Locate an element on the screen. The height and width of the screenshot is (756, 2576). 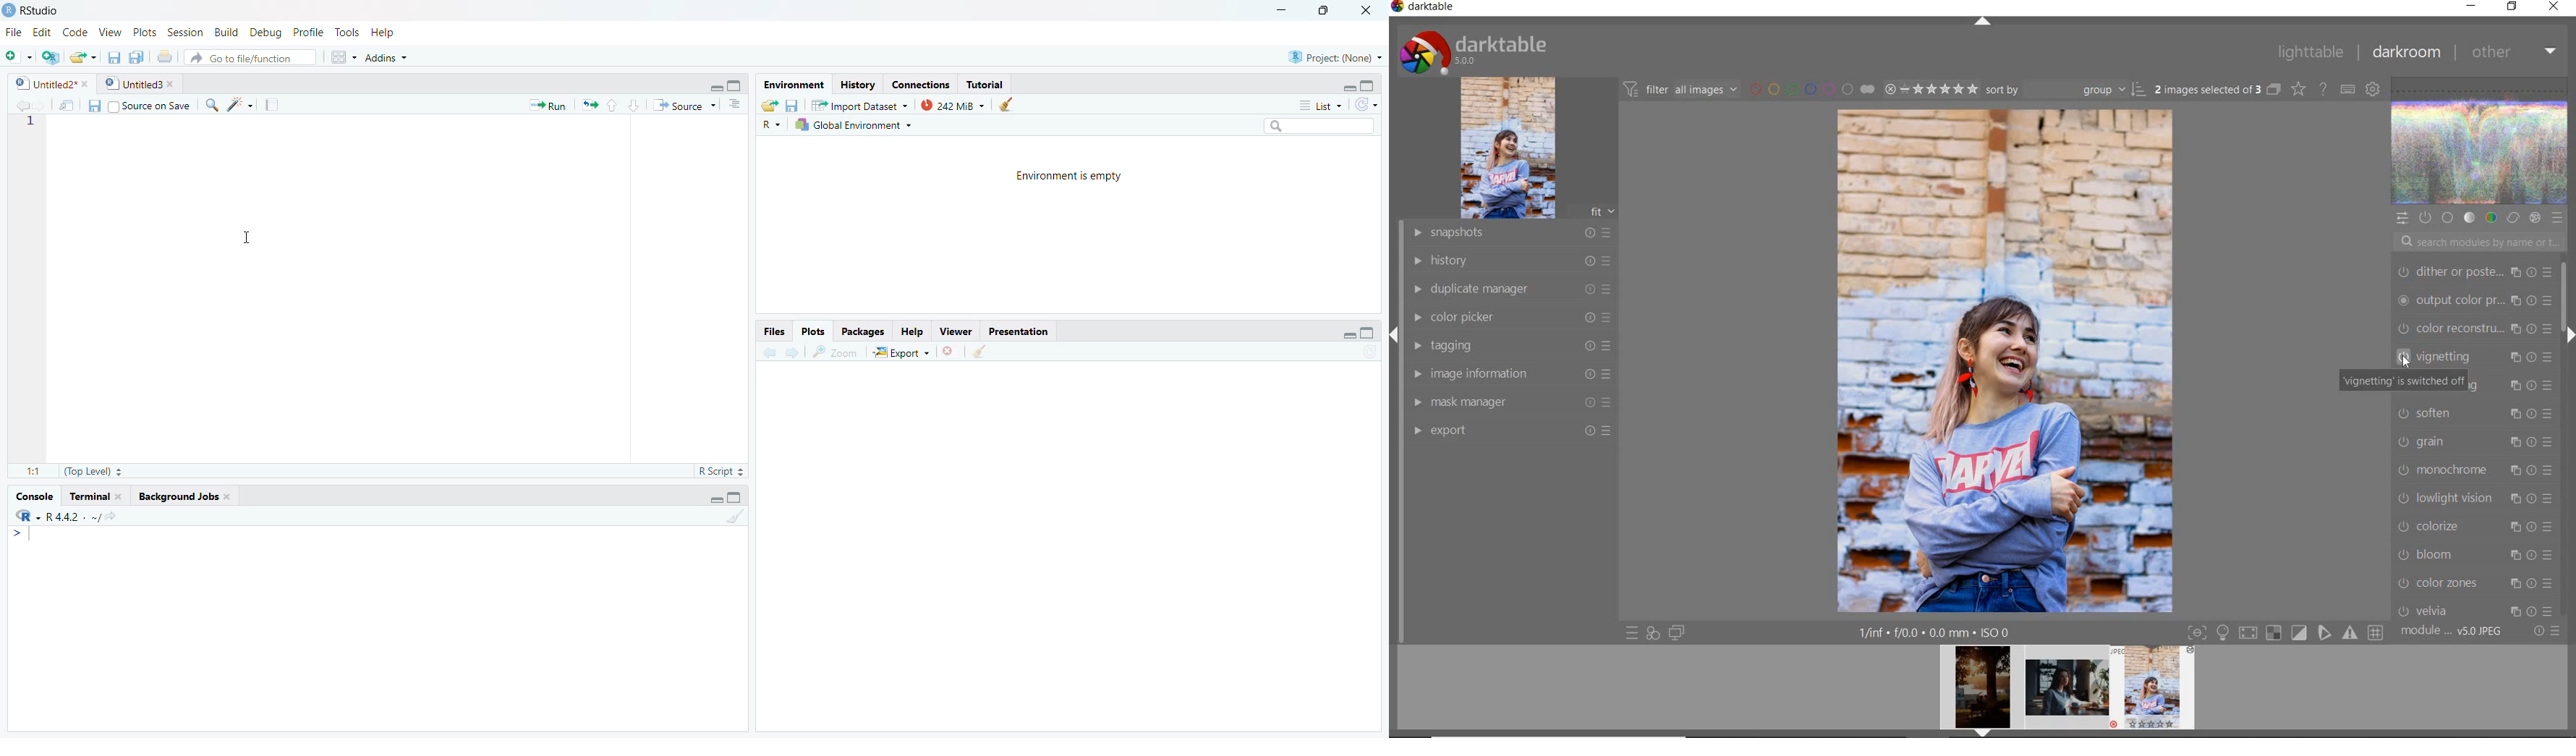
snapshots is located at coordinates (1510, 233).